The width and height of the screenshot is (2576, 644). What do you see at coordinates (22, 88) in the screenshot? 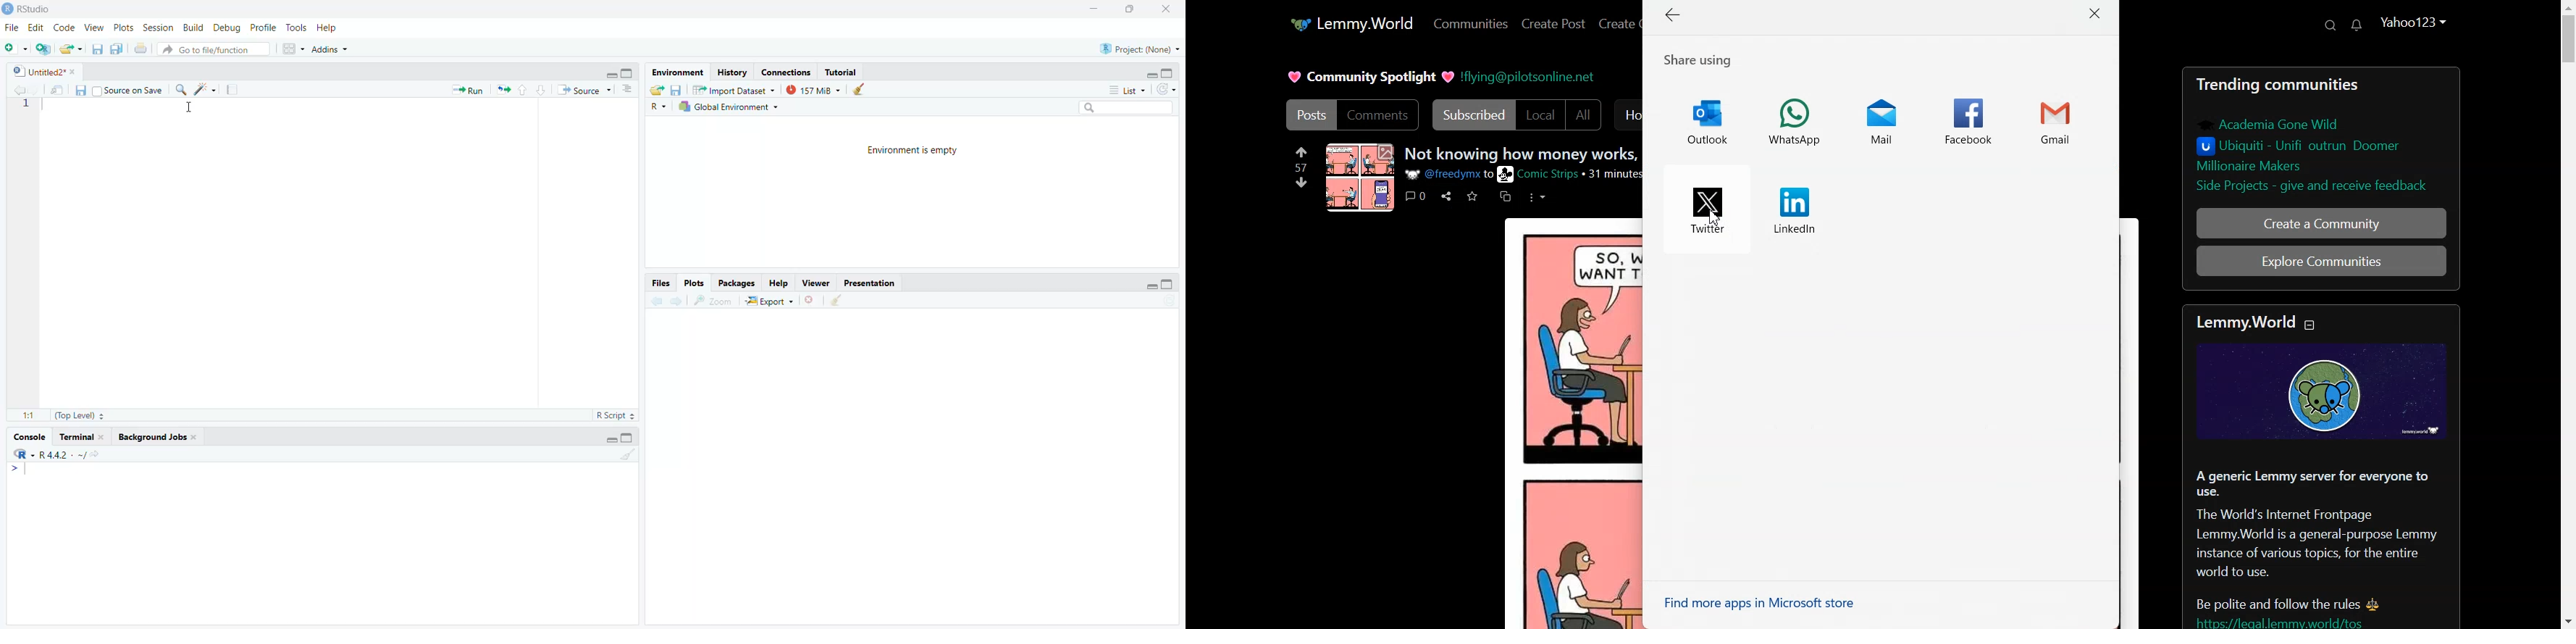
I see `go back to previous source location` at bounding box center [22, 88].